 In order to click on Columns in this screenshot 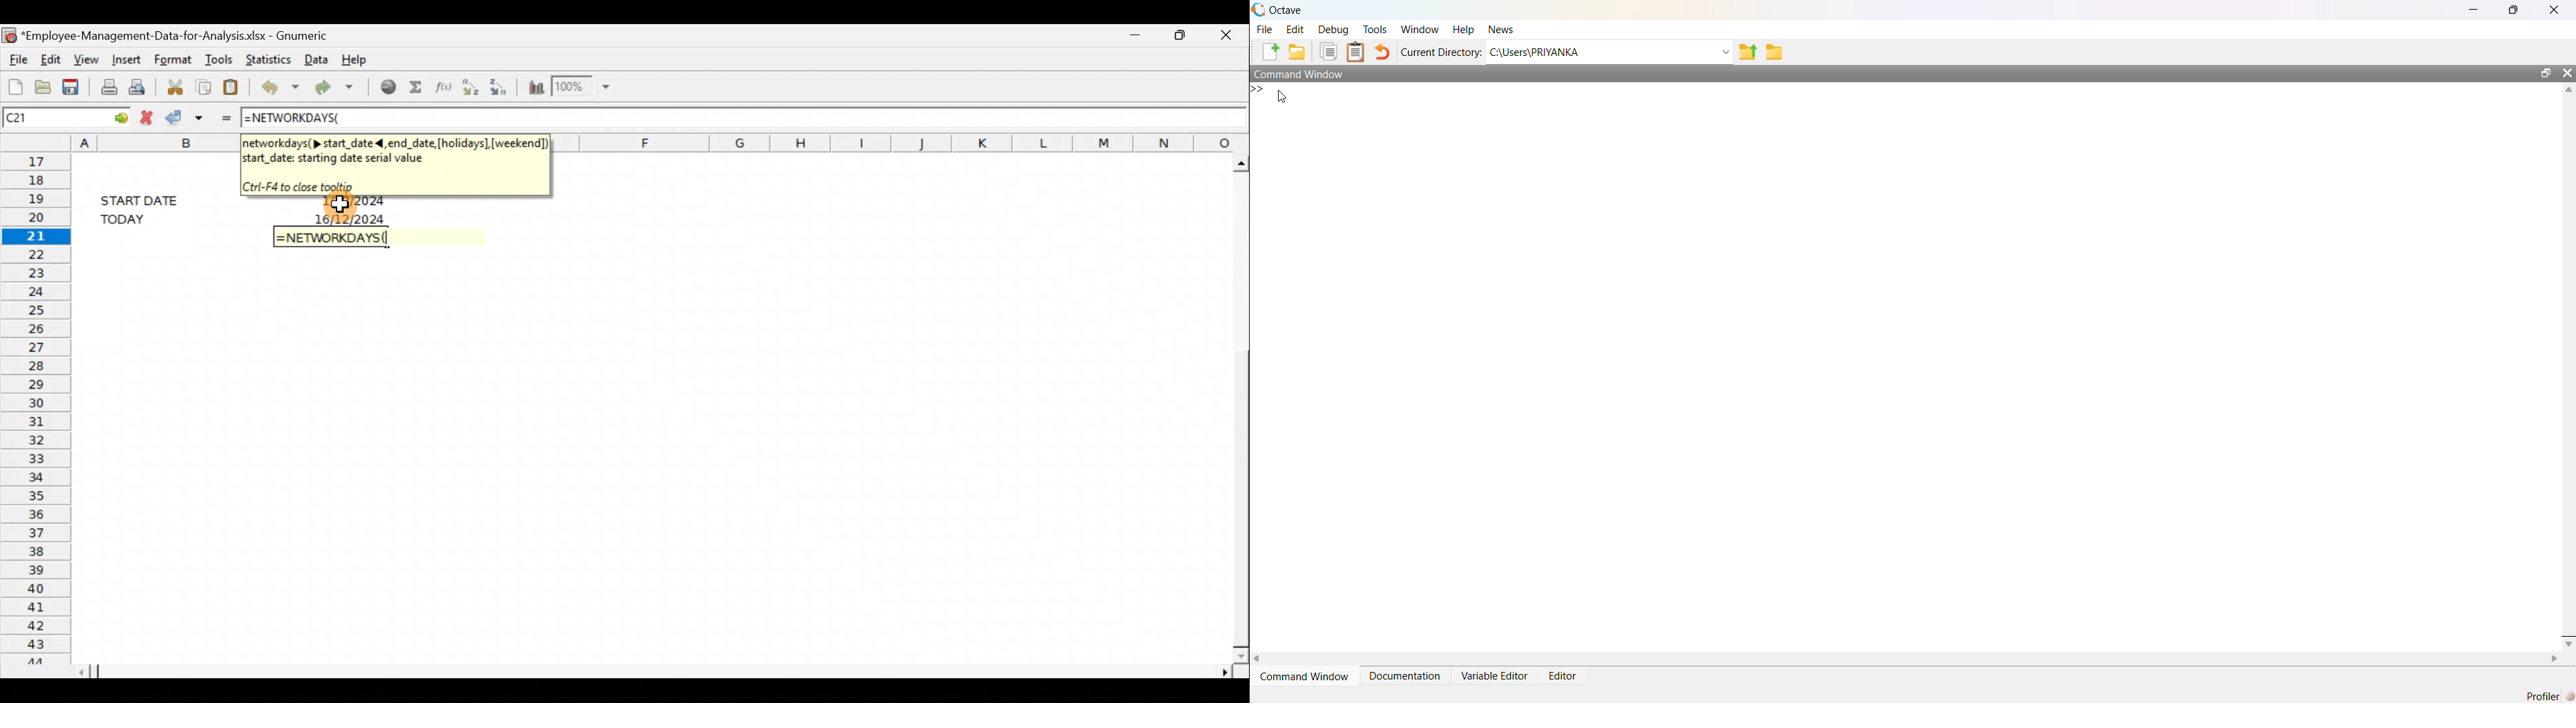, I will do `click(906, 141)`.